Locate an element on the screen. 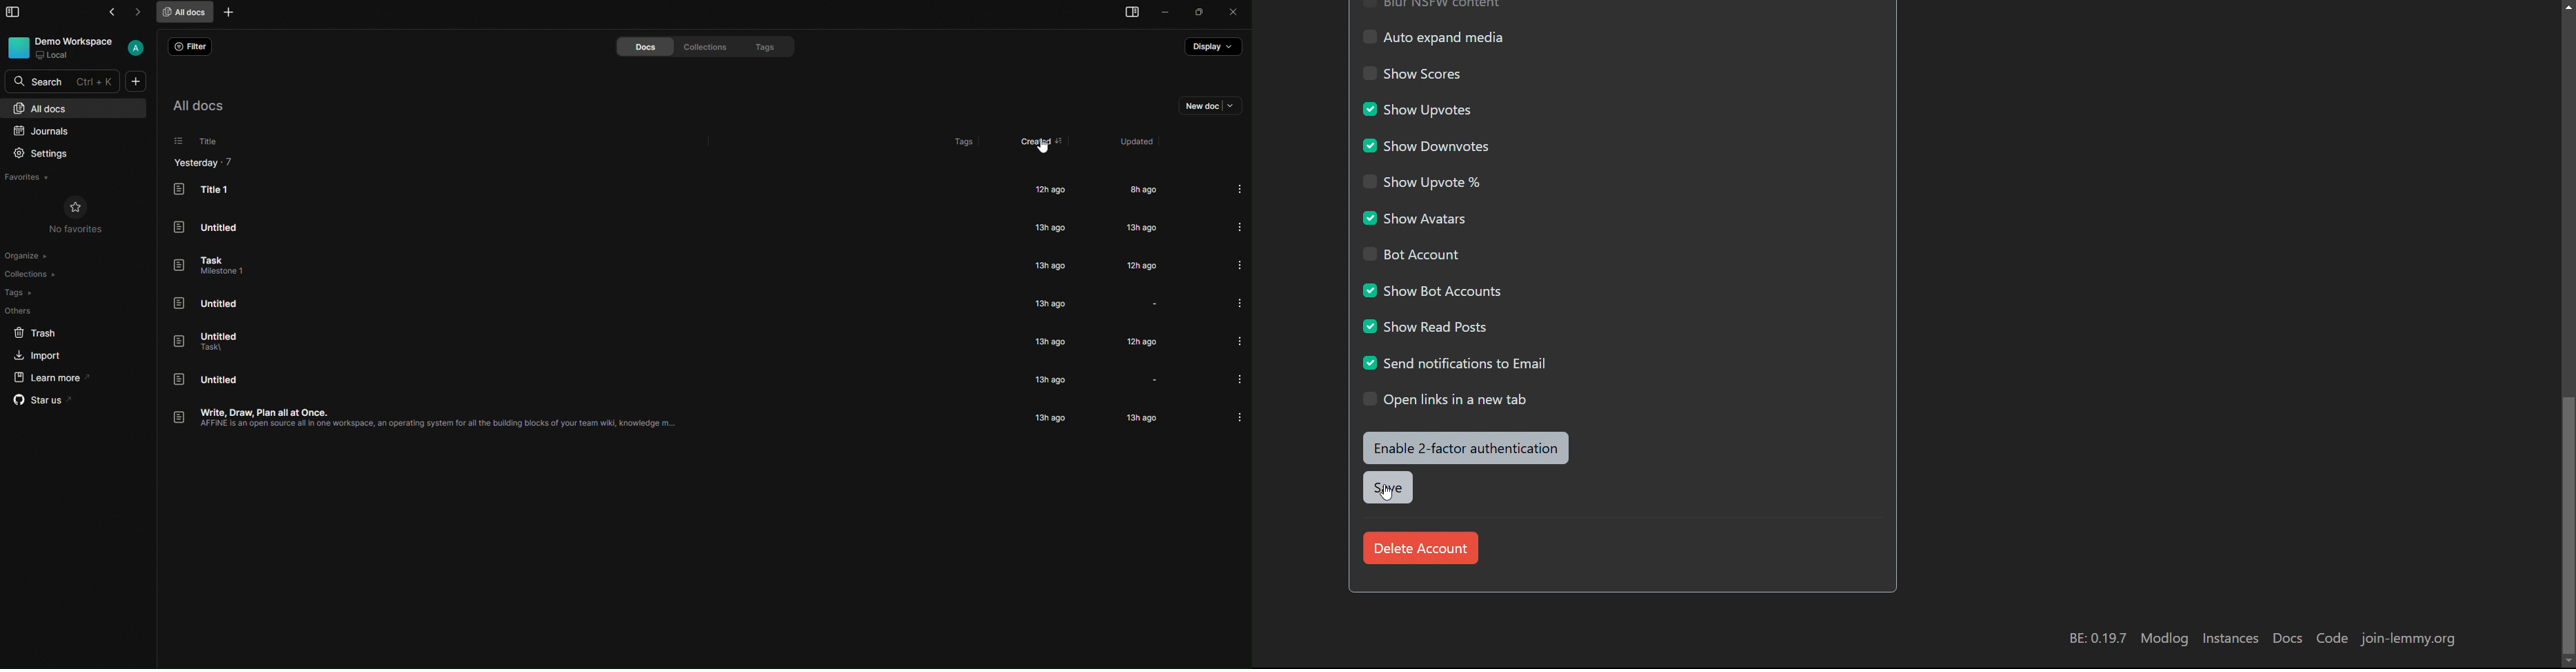 This screenshot has width=2576, height=672. Untitled is located at coordinates (205, 379).